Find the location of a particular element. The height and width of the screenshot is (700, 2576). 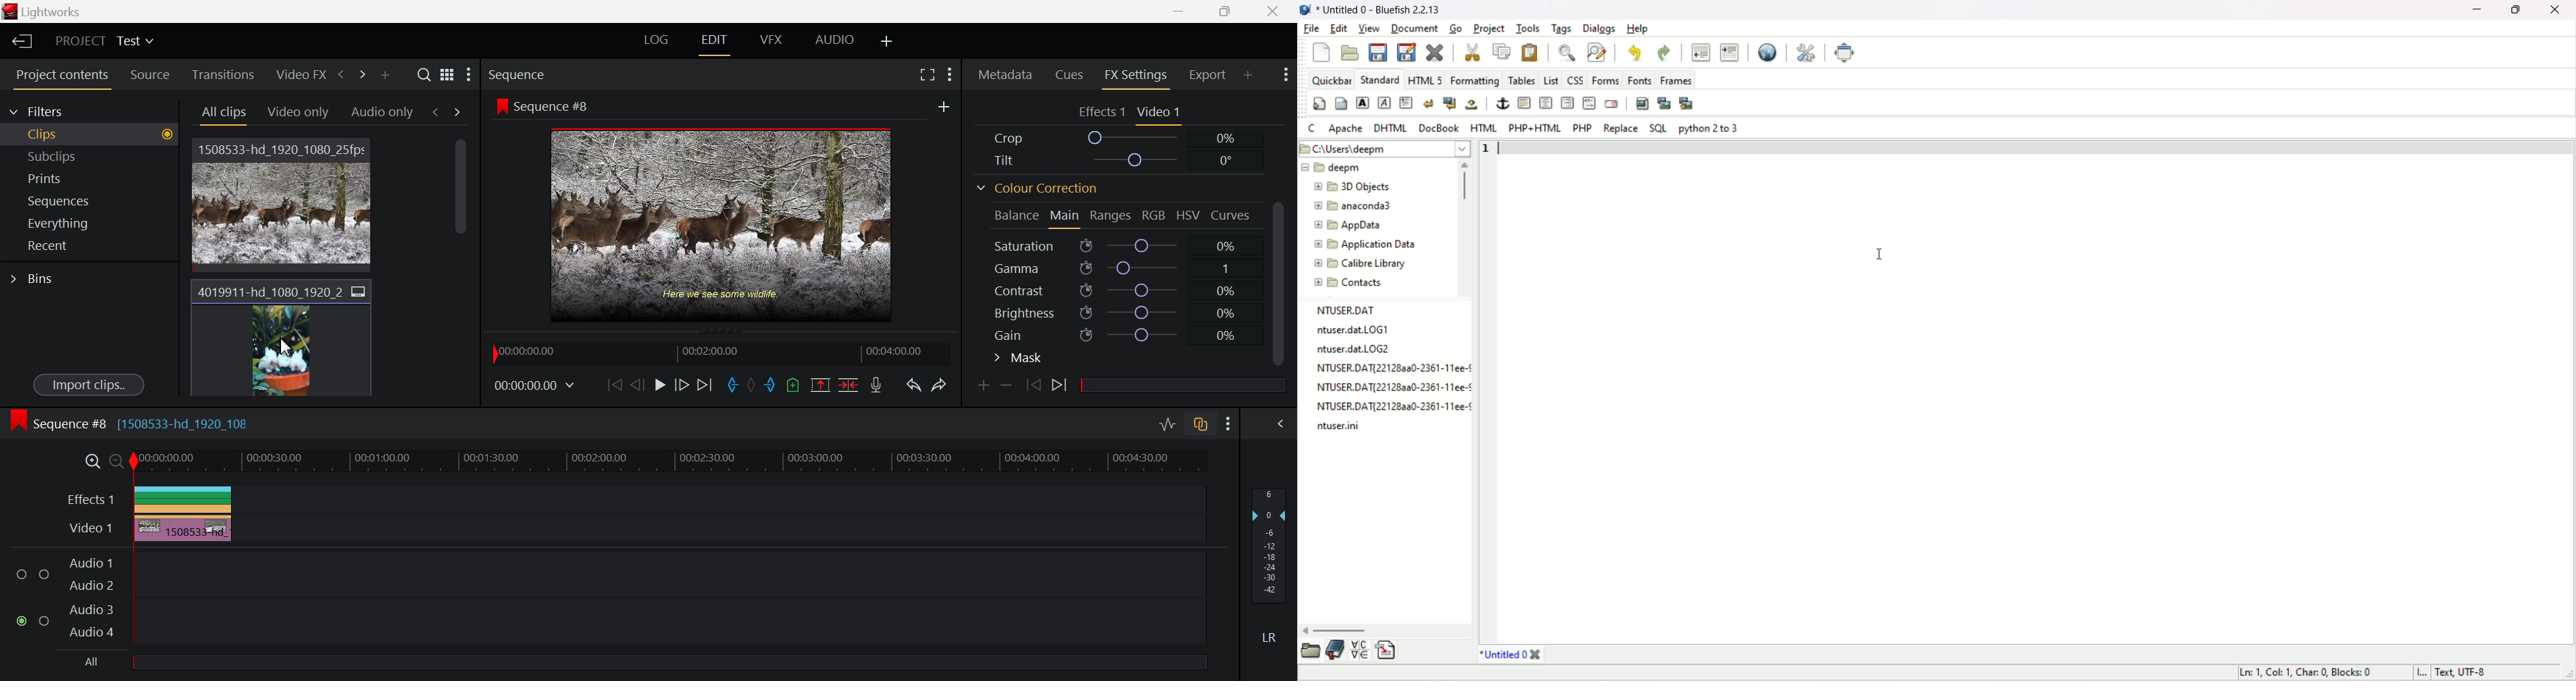

Remove all marks is located at coordinates (751, 386).